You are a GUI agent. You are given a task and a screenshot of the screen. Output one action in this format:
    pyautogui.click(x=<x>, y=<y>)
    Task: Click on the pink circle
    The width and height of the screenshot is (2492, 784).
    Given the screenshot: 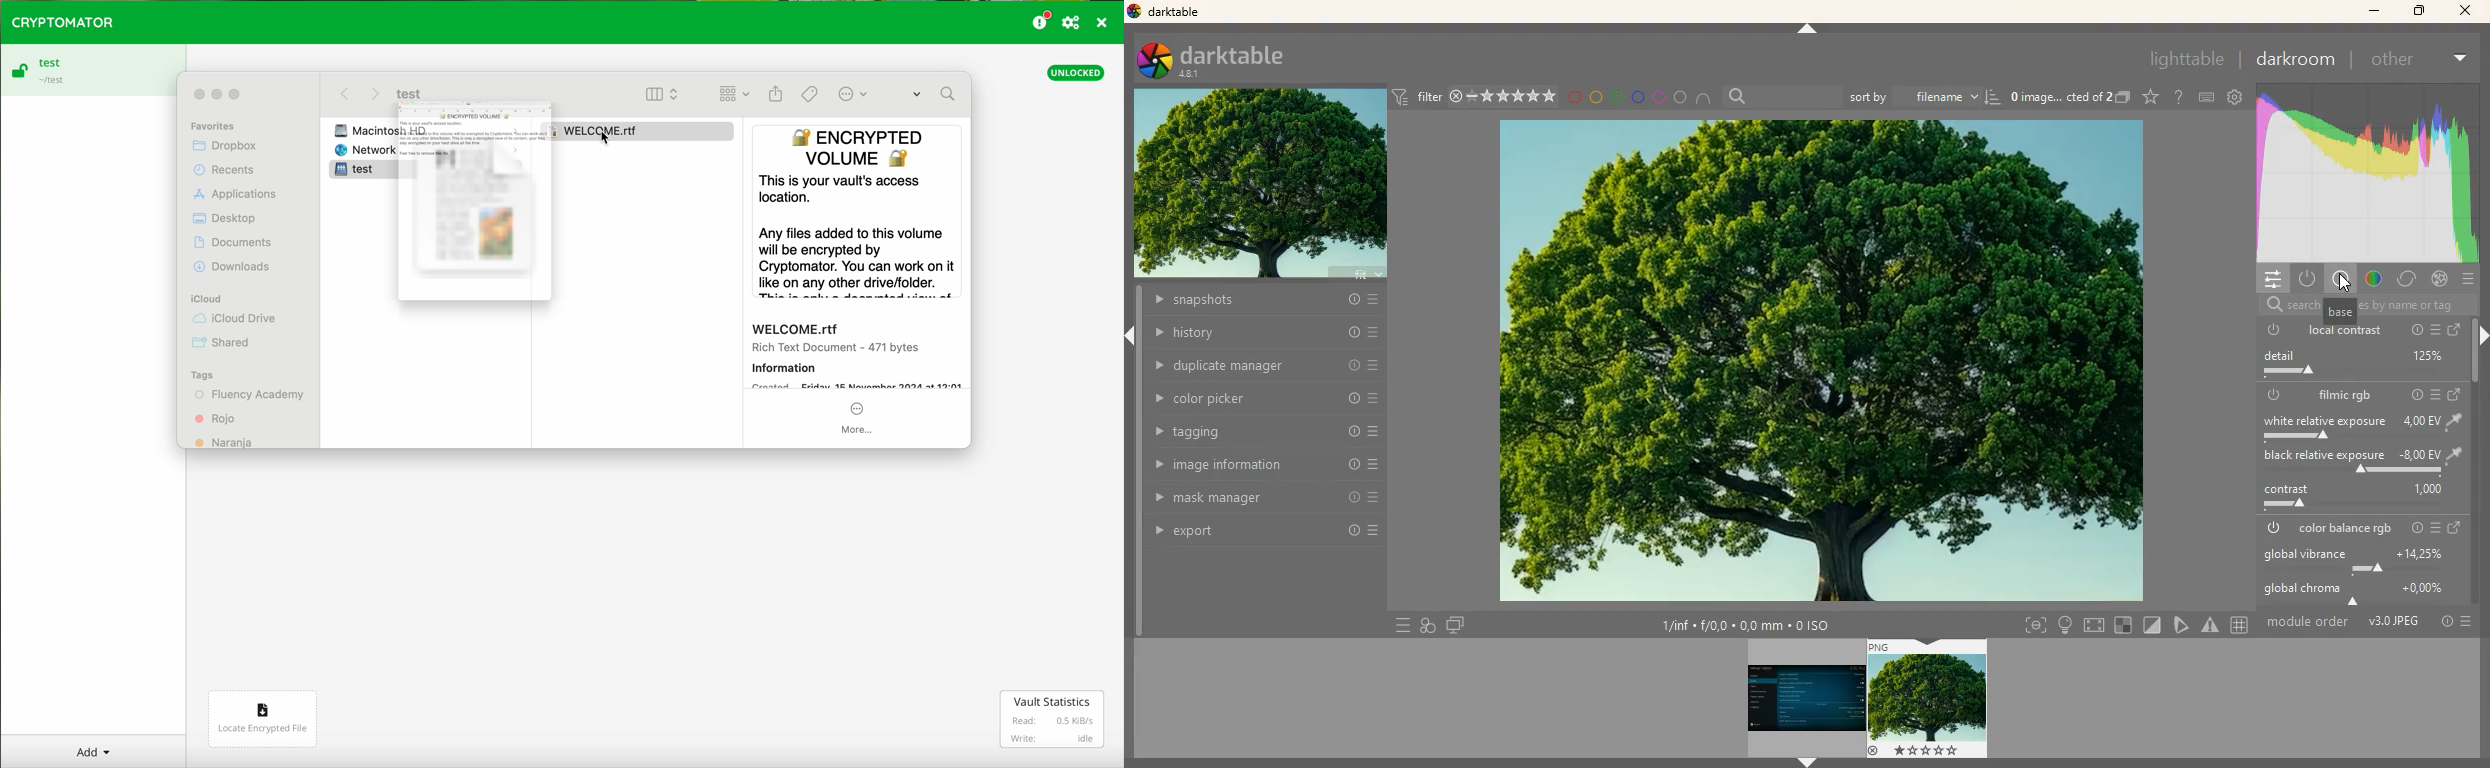 What is the action you would take?
    pyautogui.click(x=1658, y=95)
    